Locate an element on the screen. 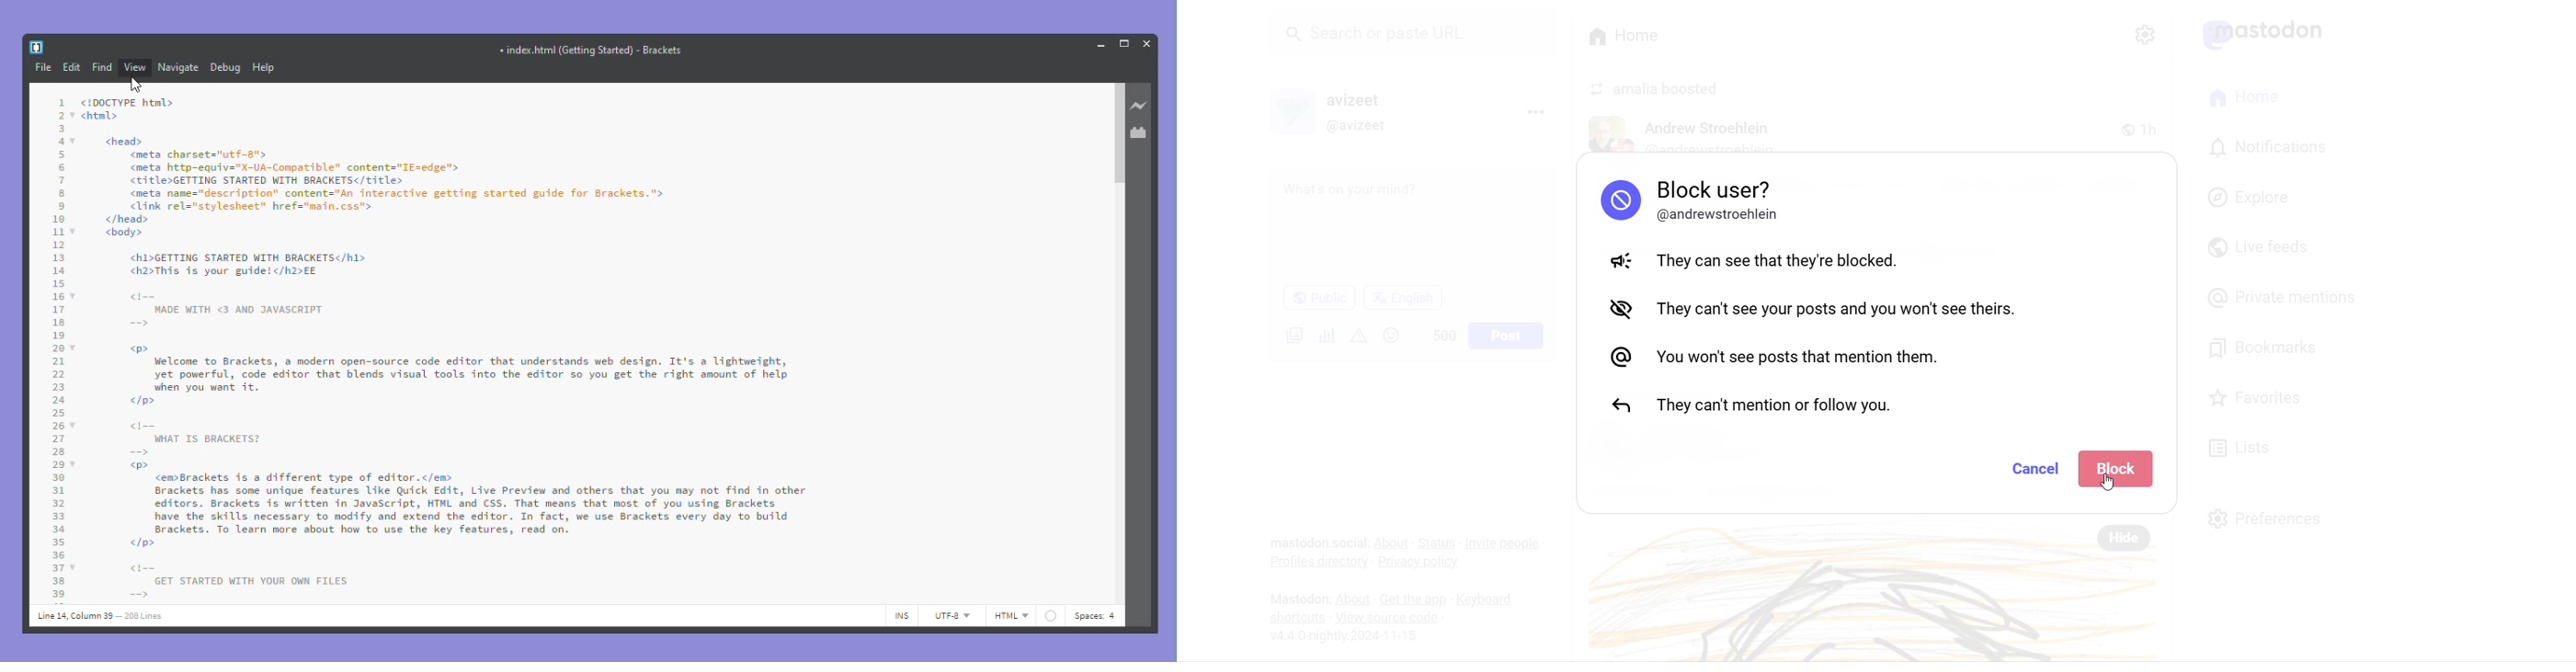 Image resolution: width=2576 pixels, height=672 pixels. 26 is located at coordinates (58, 425).